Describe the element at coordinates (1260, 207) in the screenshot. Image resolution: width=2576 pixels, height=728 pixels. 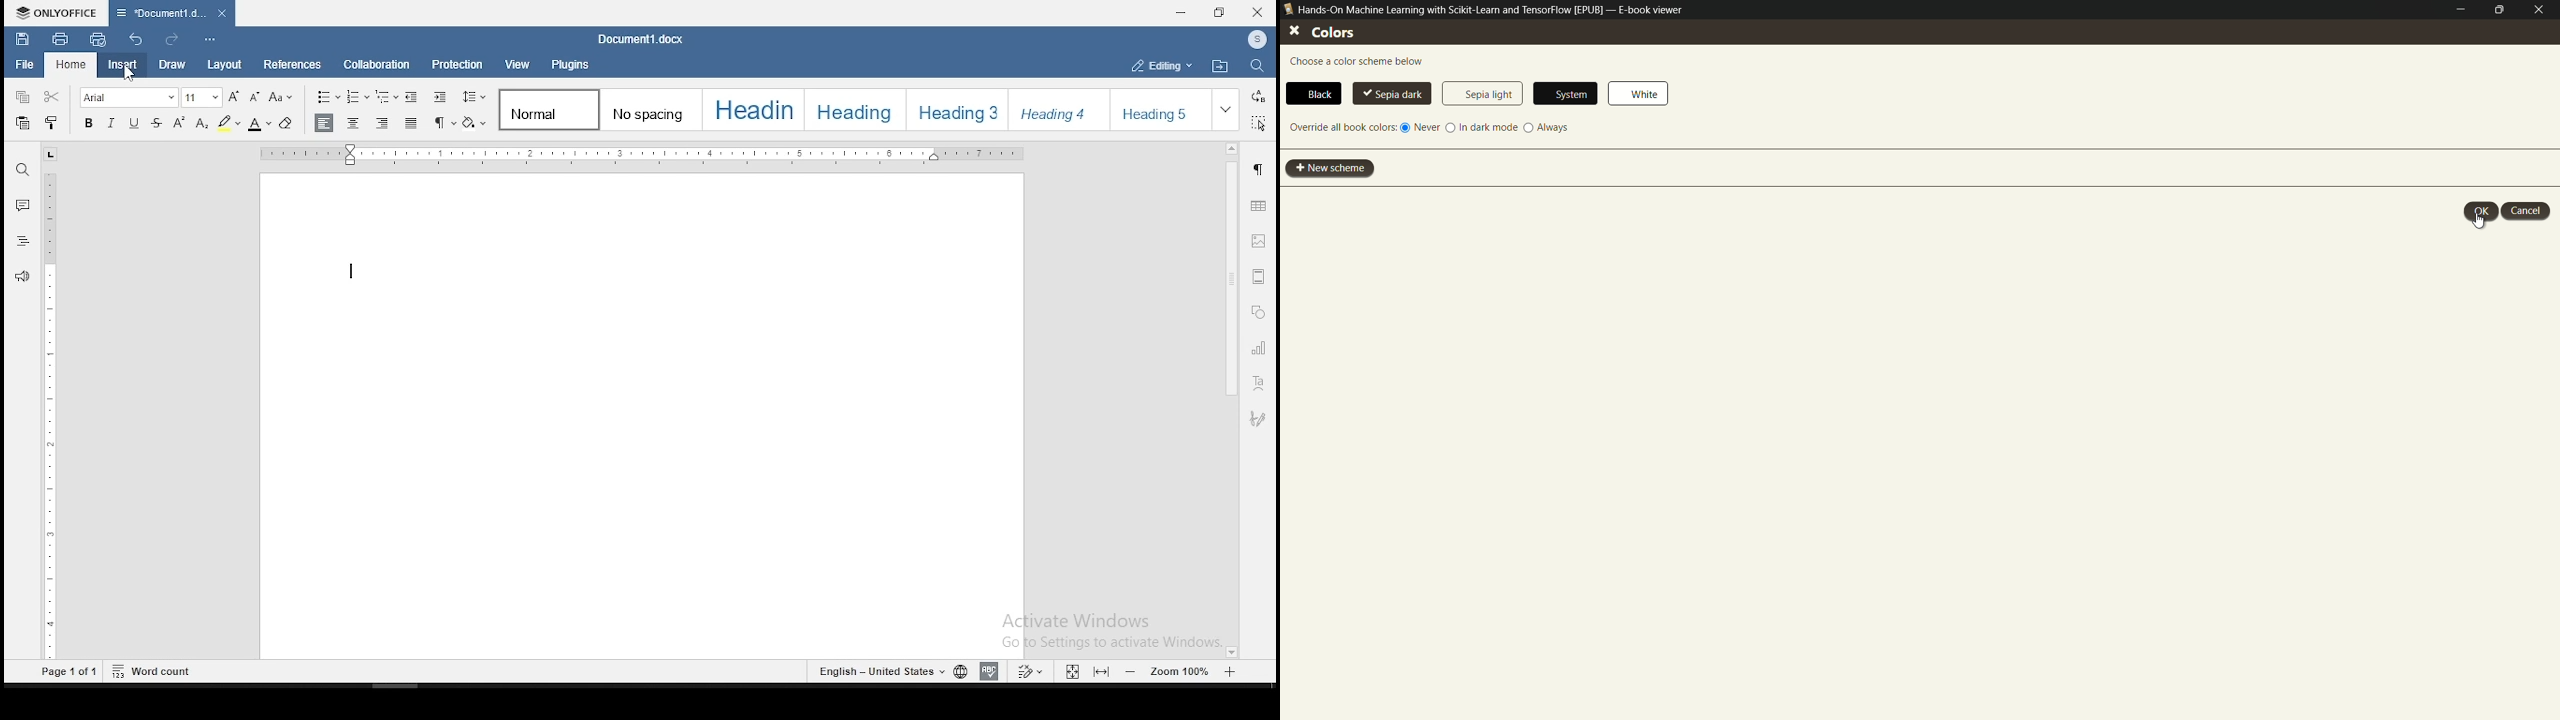
I see `table settings` at that location.